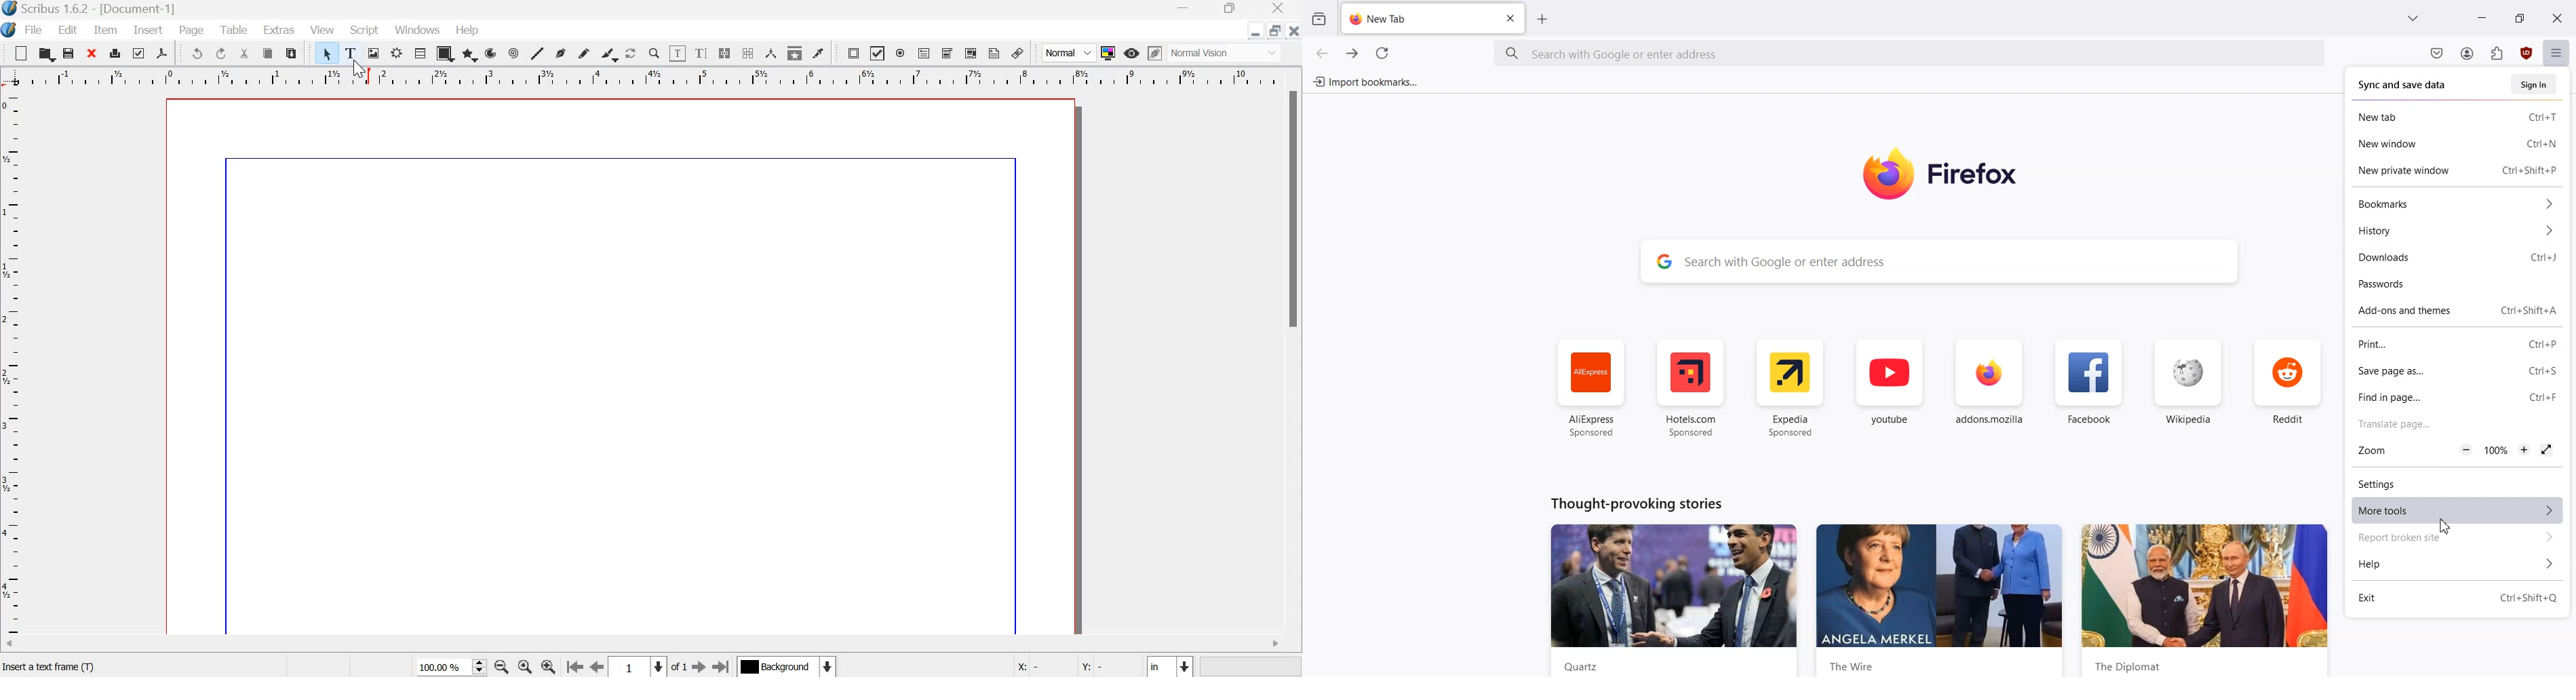 Image resolution: width=2576 pixels, height=700 pixels. I want to click on addon.mozilla, so click(1990, 389).